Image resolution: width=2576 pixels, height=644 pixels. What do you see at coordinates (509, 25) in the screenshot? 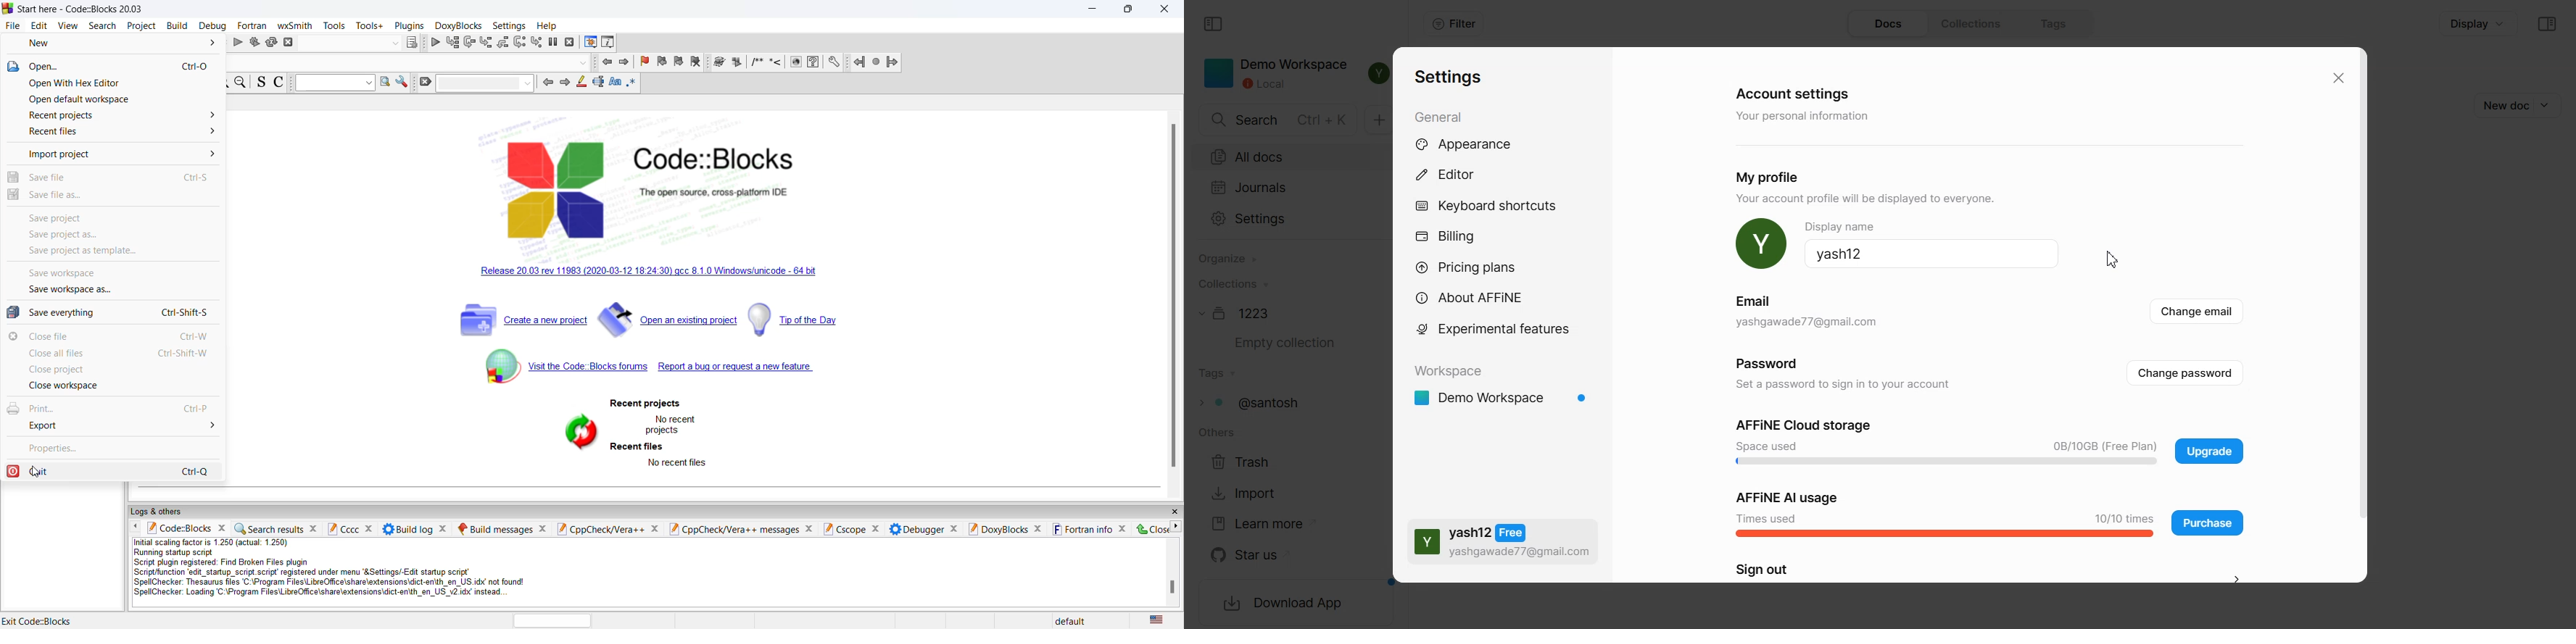
I see `settings` at bounding box center [509, 25].